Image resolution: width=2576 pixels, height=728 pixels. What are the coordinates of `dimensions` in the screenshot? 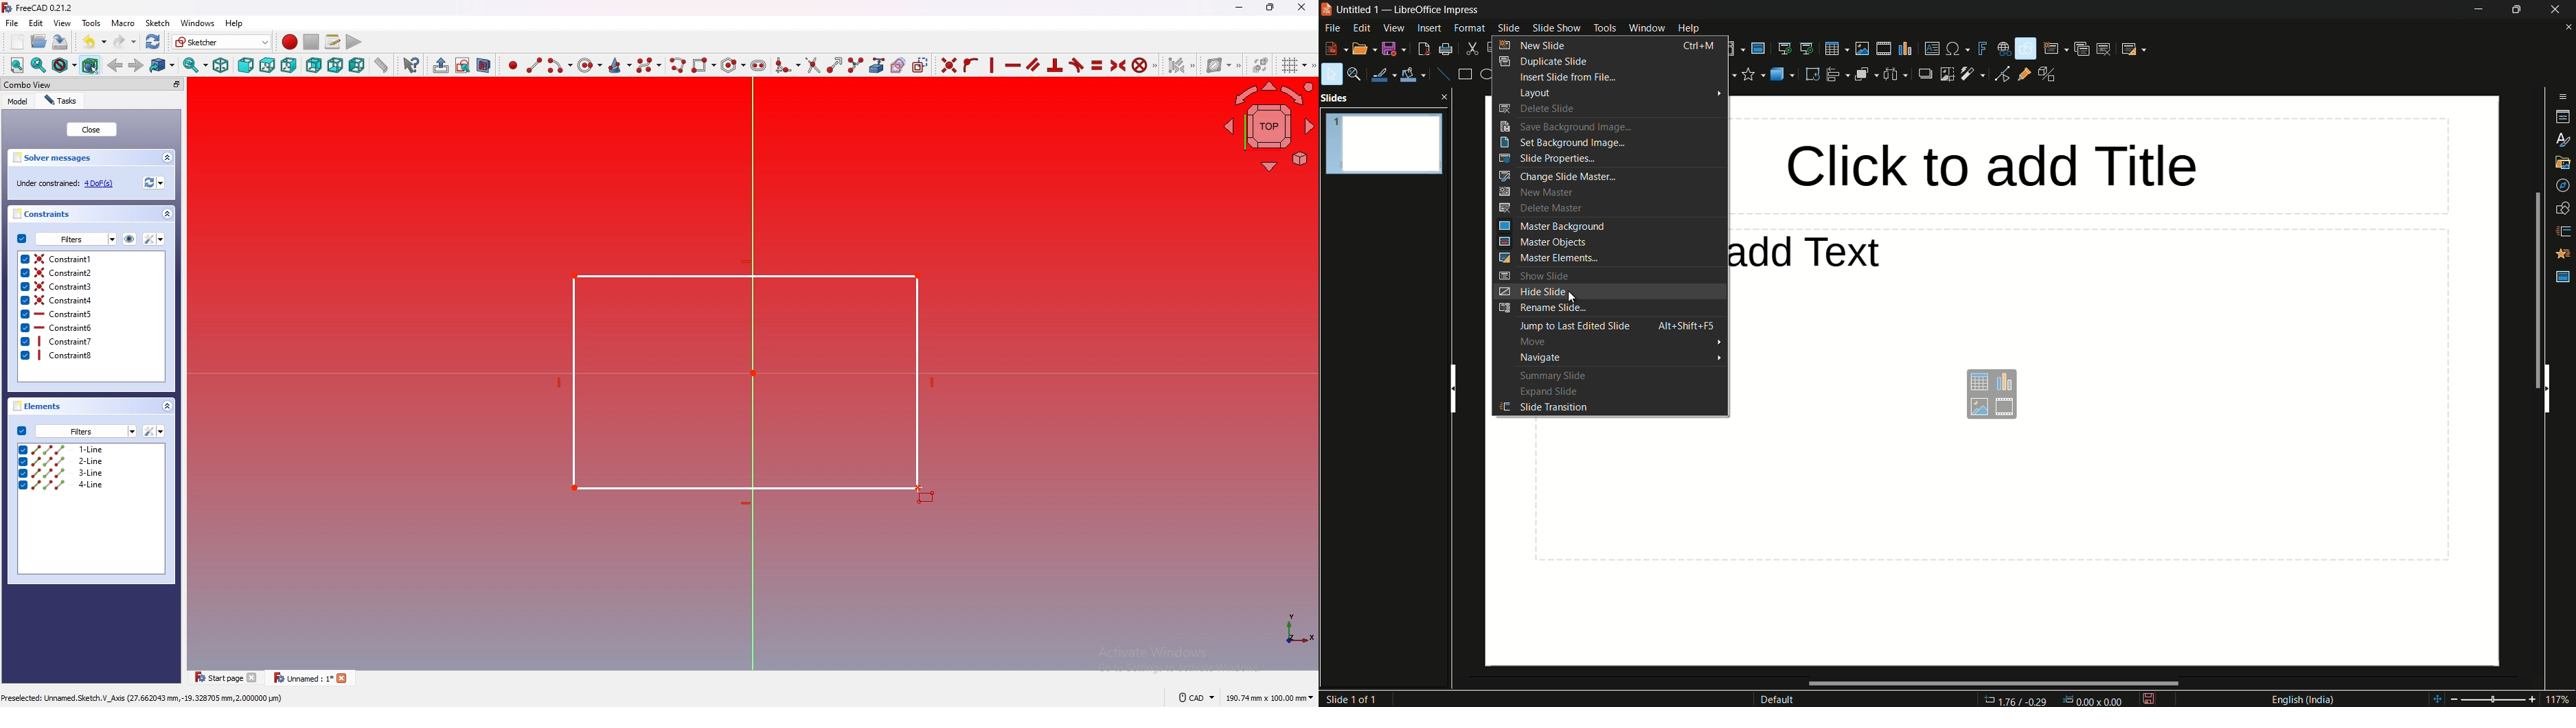 It's located at (1269, 698).